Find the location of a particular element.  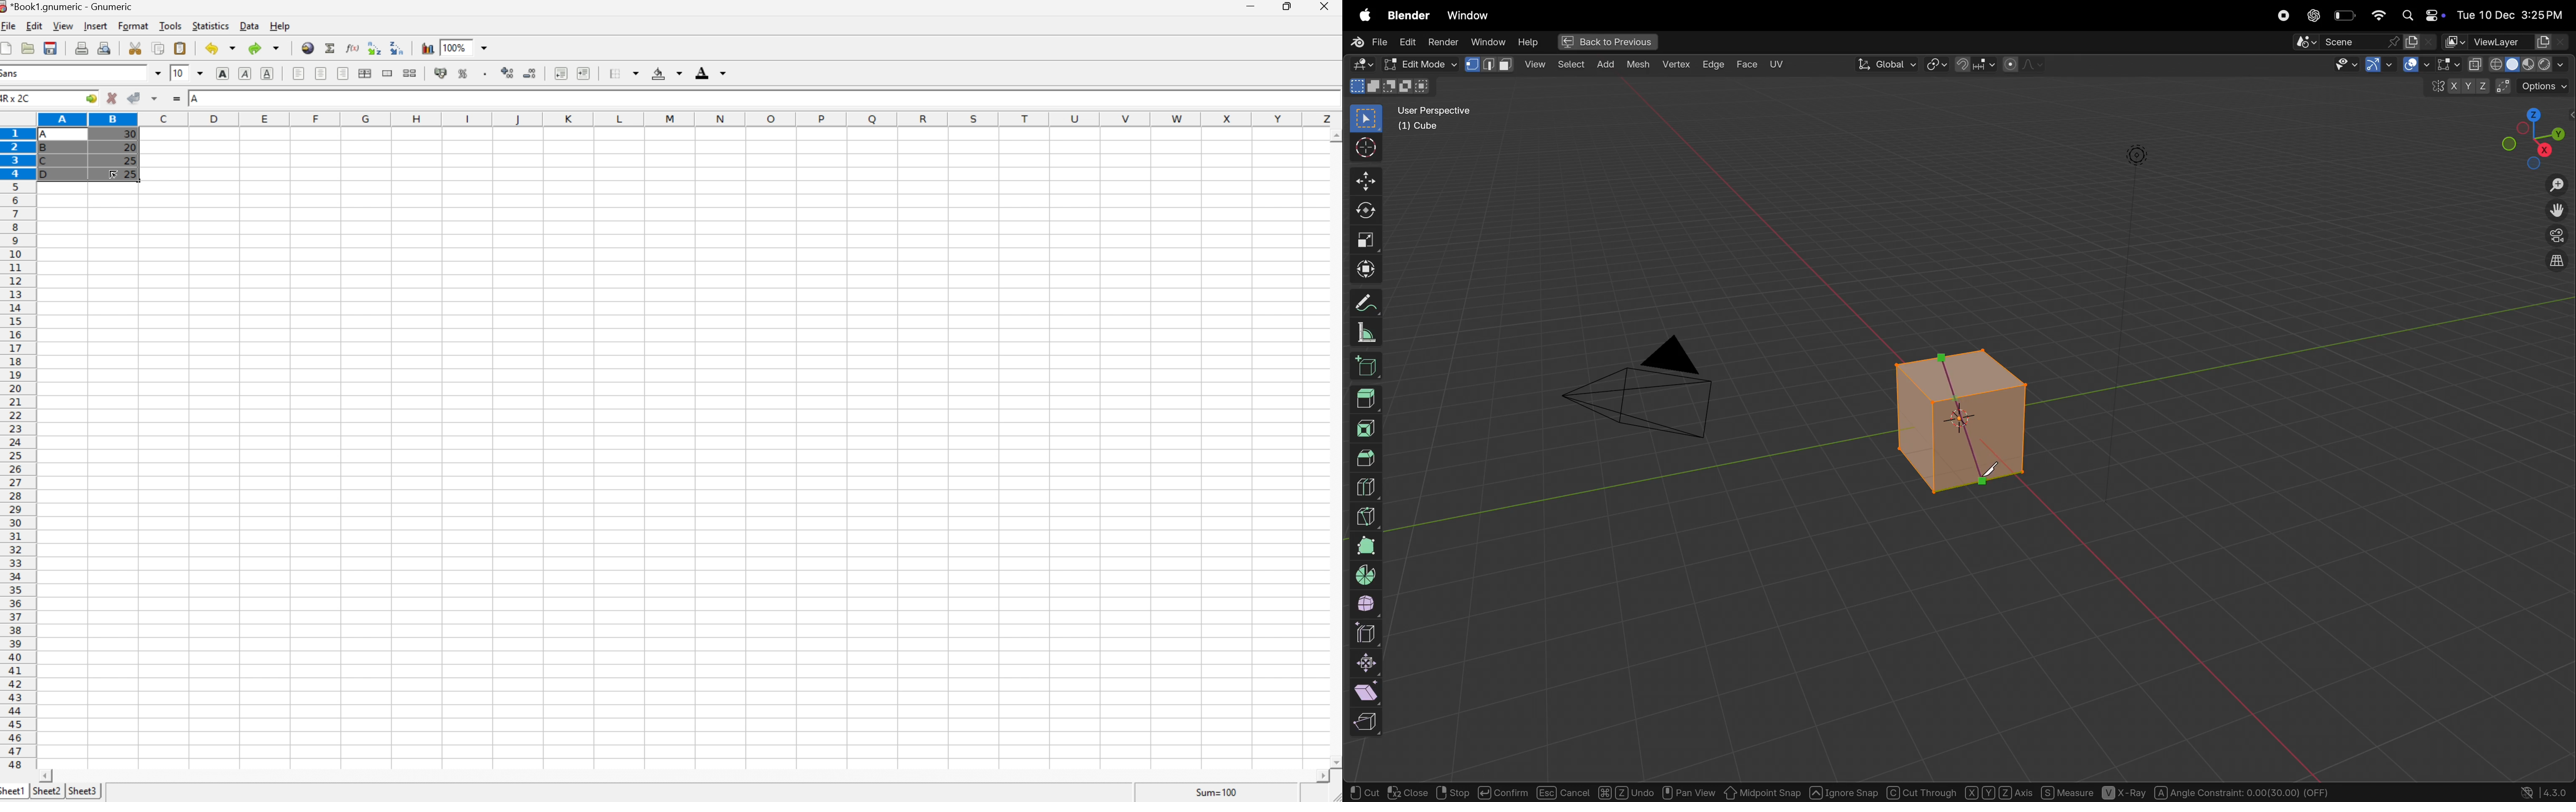

Drop Down is located at coordinates (156, 73).